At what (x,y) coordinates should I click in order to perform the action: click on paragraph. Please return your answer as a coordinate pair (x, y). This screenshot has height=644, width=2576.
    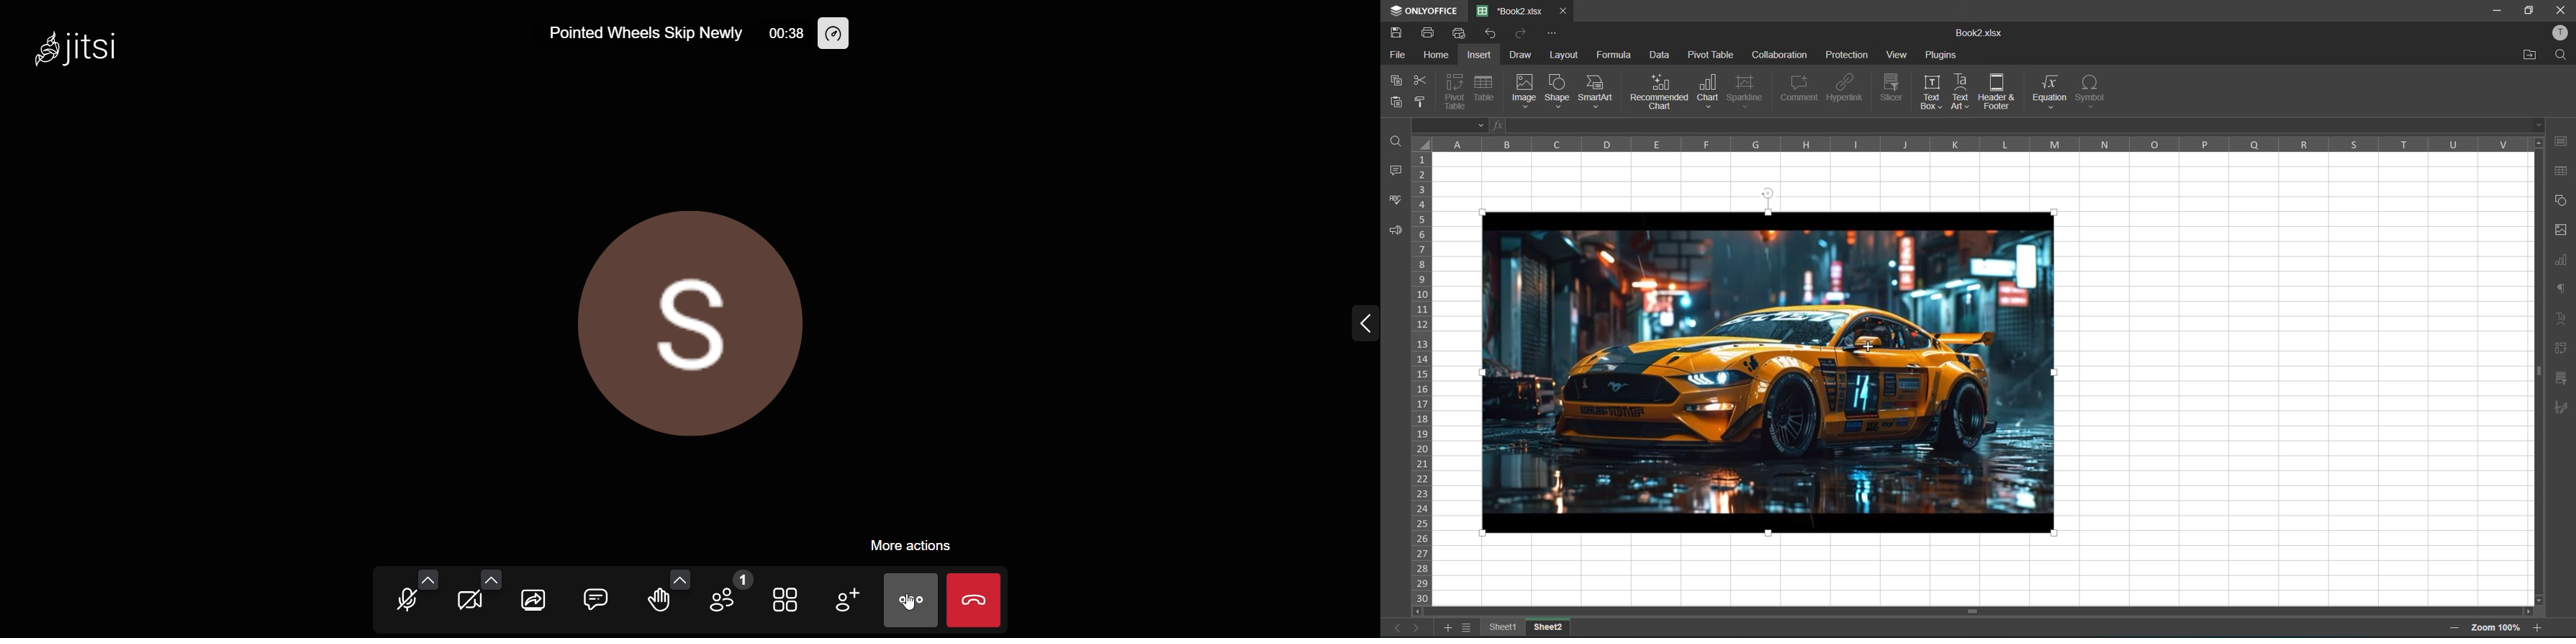
    Looking at the image, I should click on (2564, 293).